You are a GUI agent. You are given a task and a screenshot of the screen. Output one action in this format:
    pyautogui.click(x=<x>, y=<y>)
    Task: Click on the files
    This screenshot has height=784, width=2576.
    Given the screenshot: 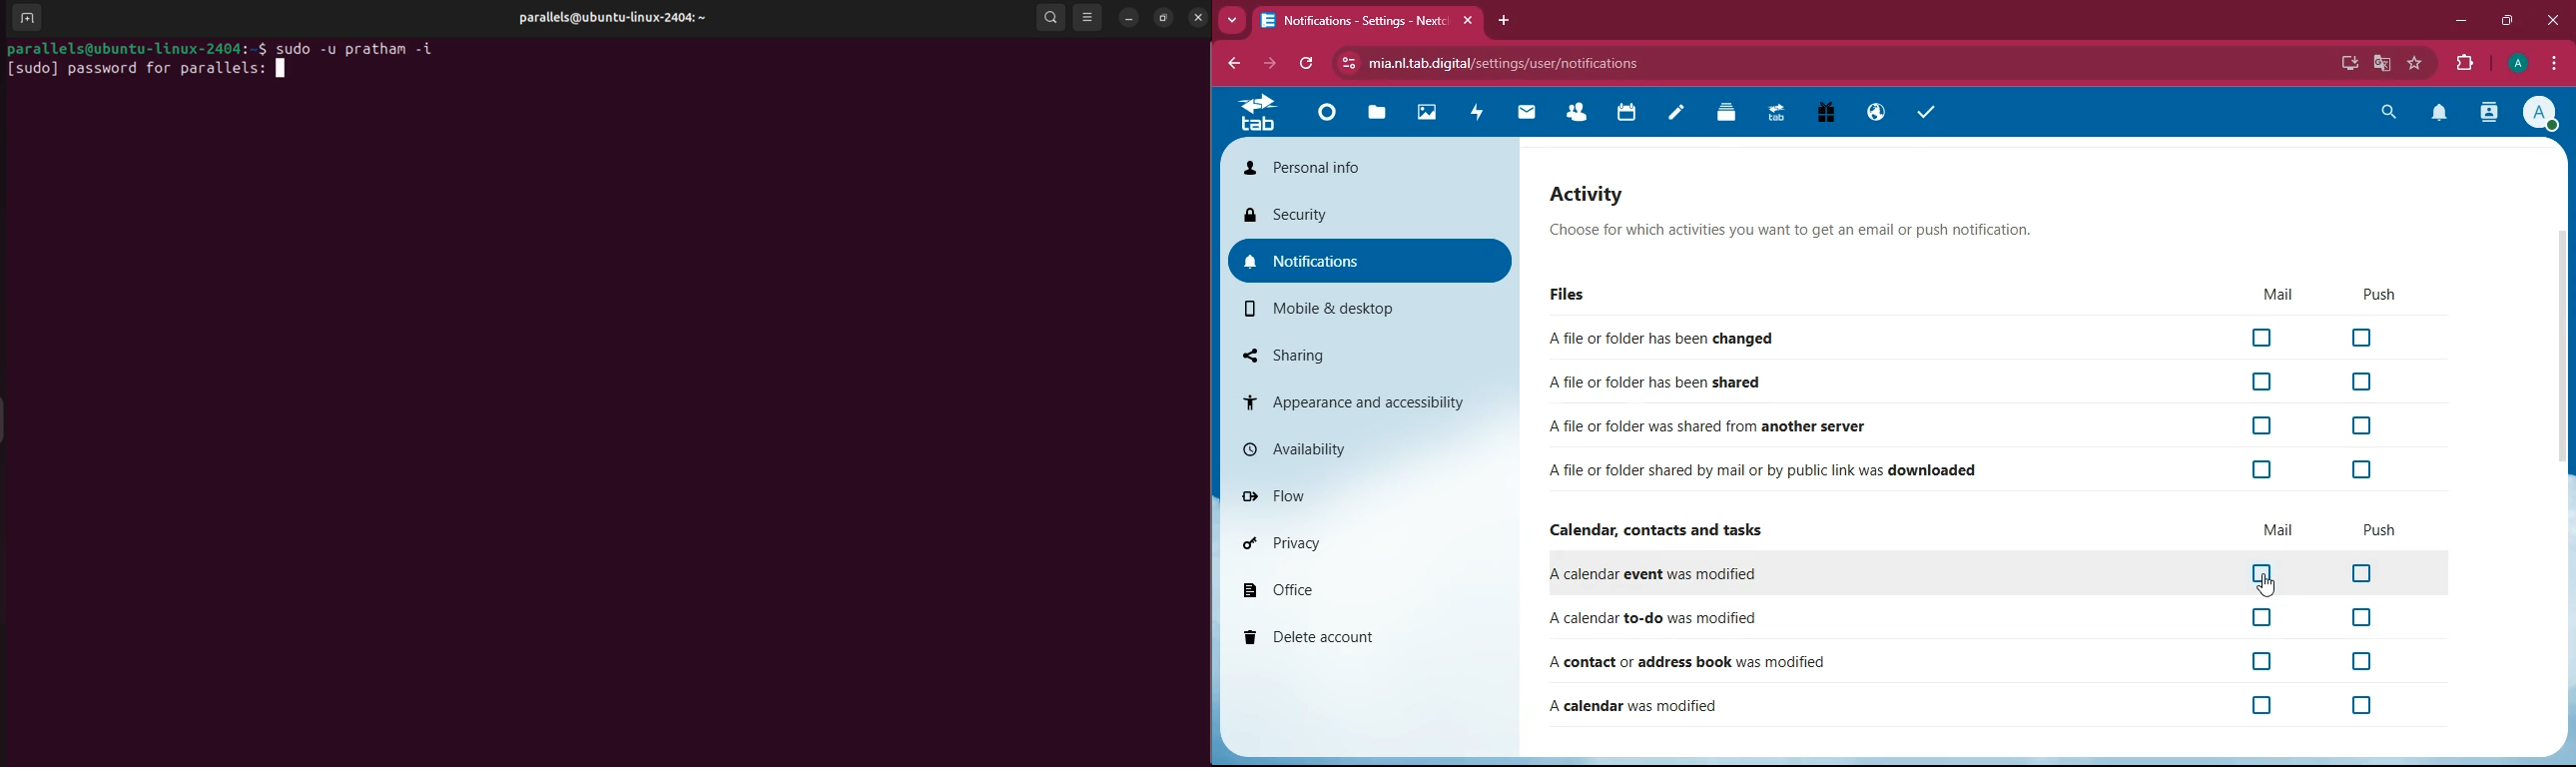 What is the action you would take?
    pyautogui.click(x=1379, y=114)
    